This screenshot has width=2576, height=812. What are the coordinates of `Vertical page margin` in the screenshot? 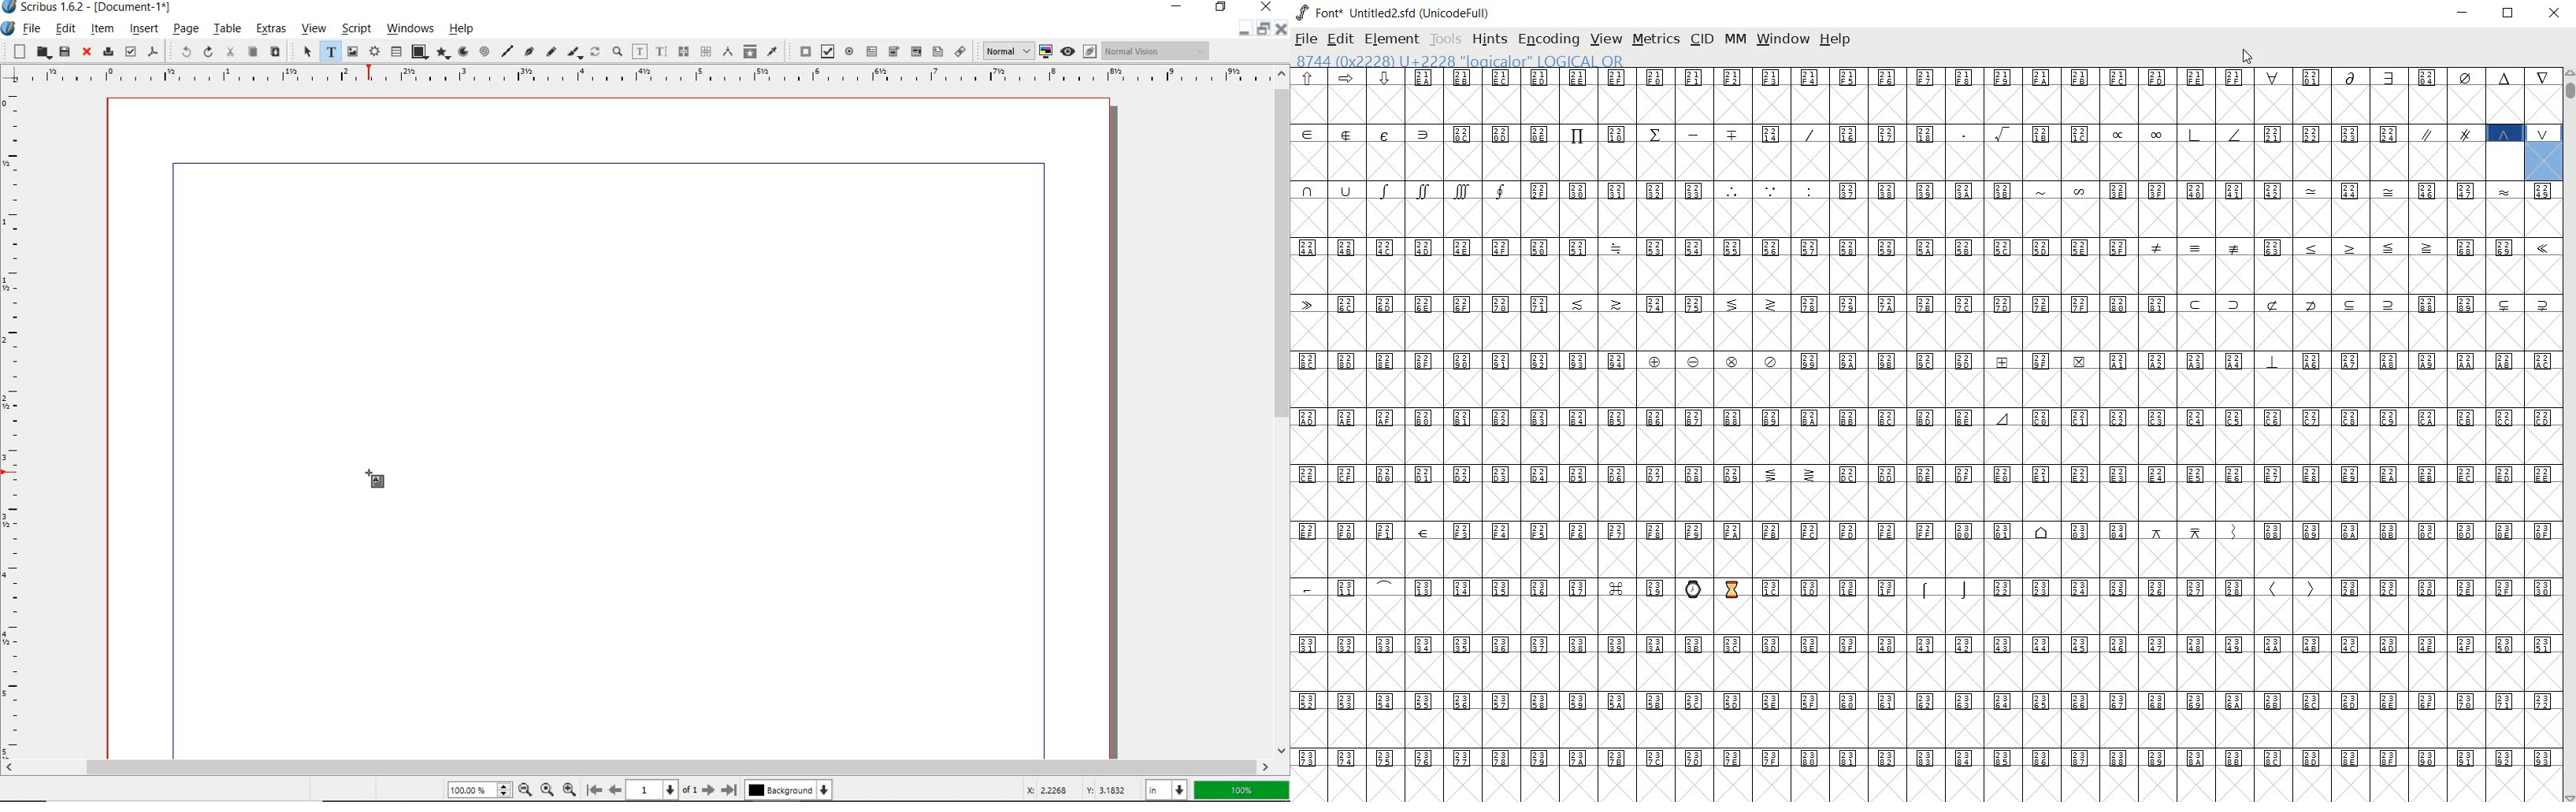 It's located at (631, 77).